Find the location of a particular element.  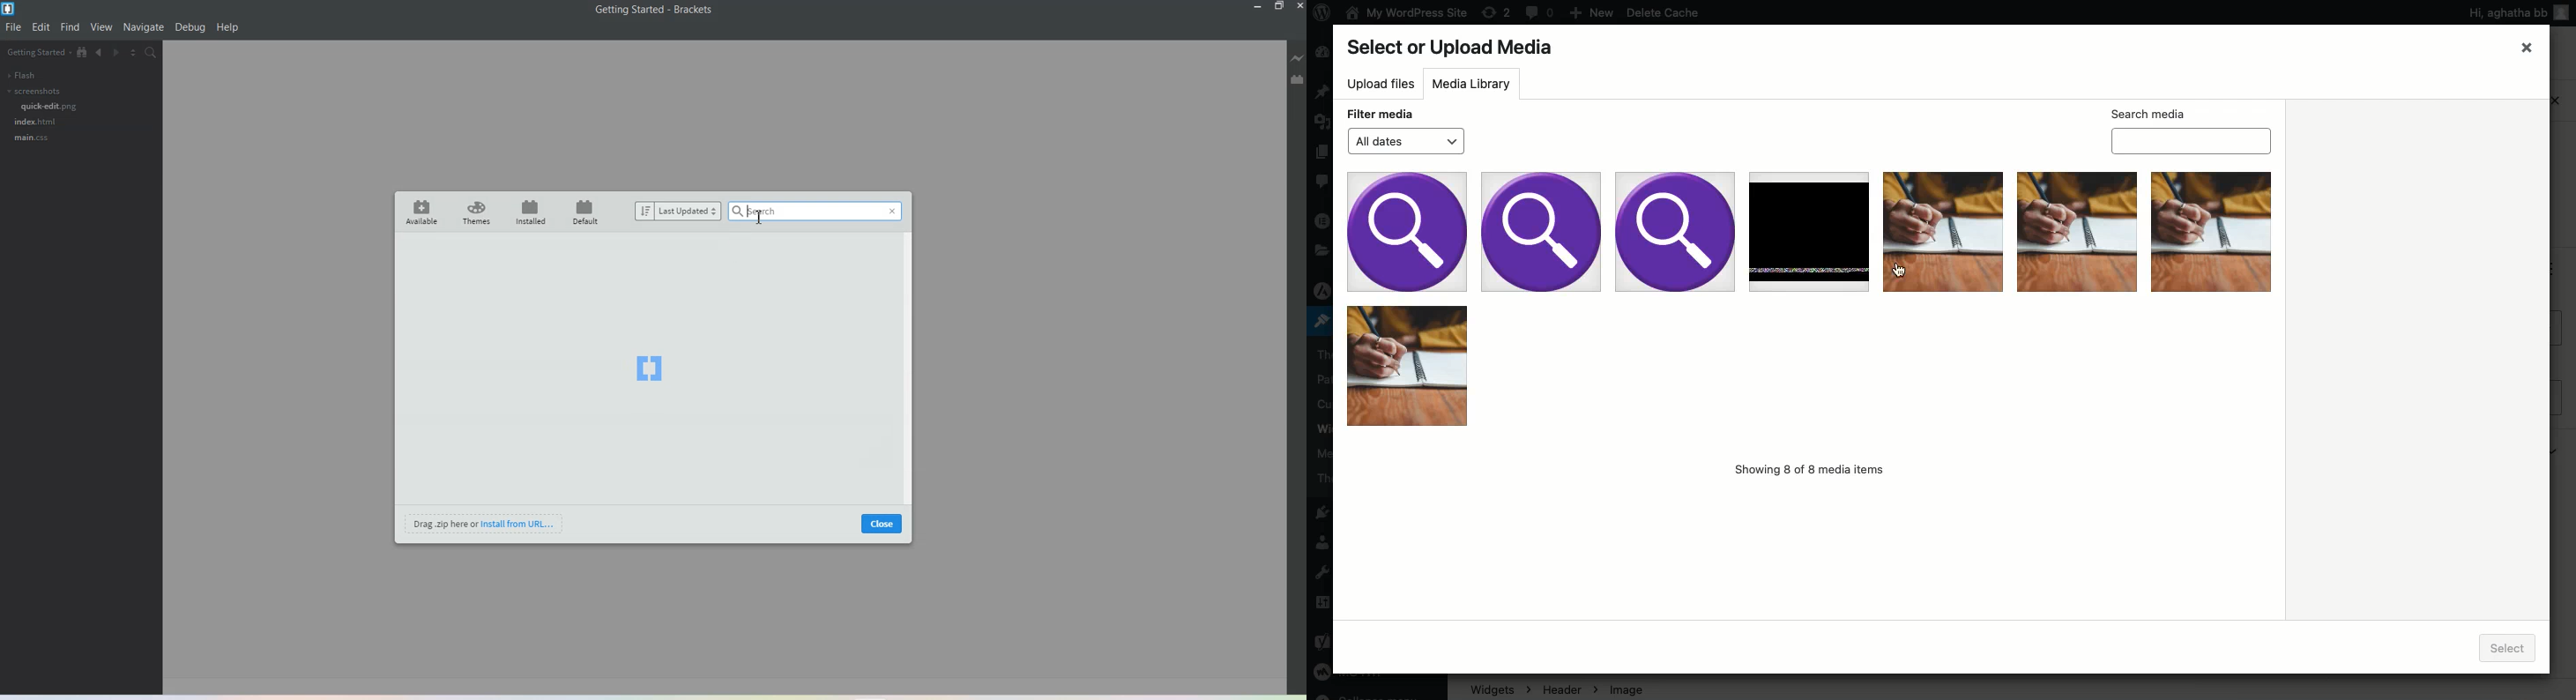

Edit is located at coordinates (42, 27).